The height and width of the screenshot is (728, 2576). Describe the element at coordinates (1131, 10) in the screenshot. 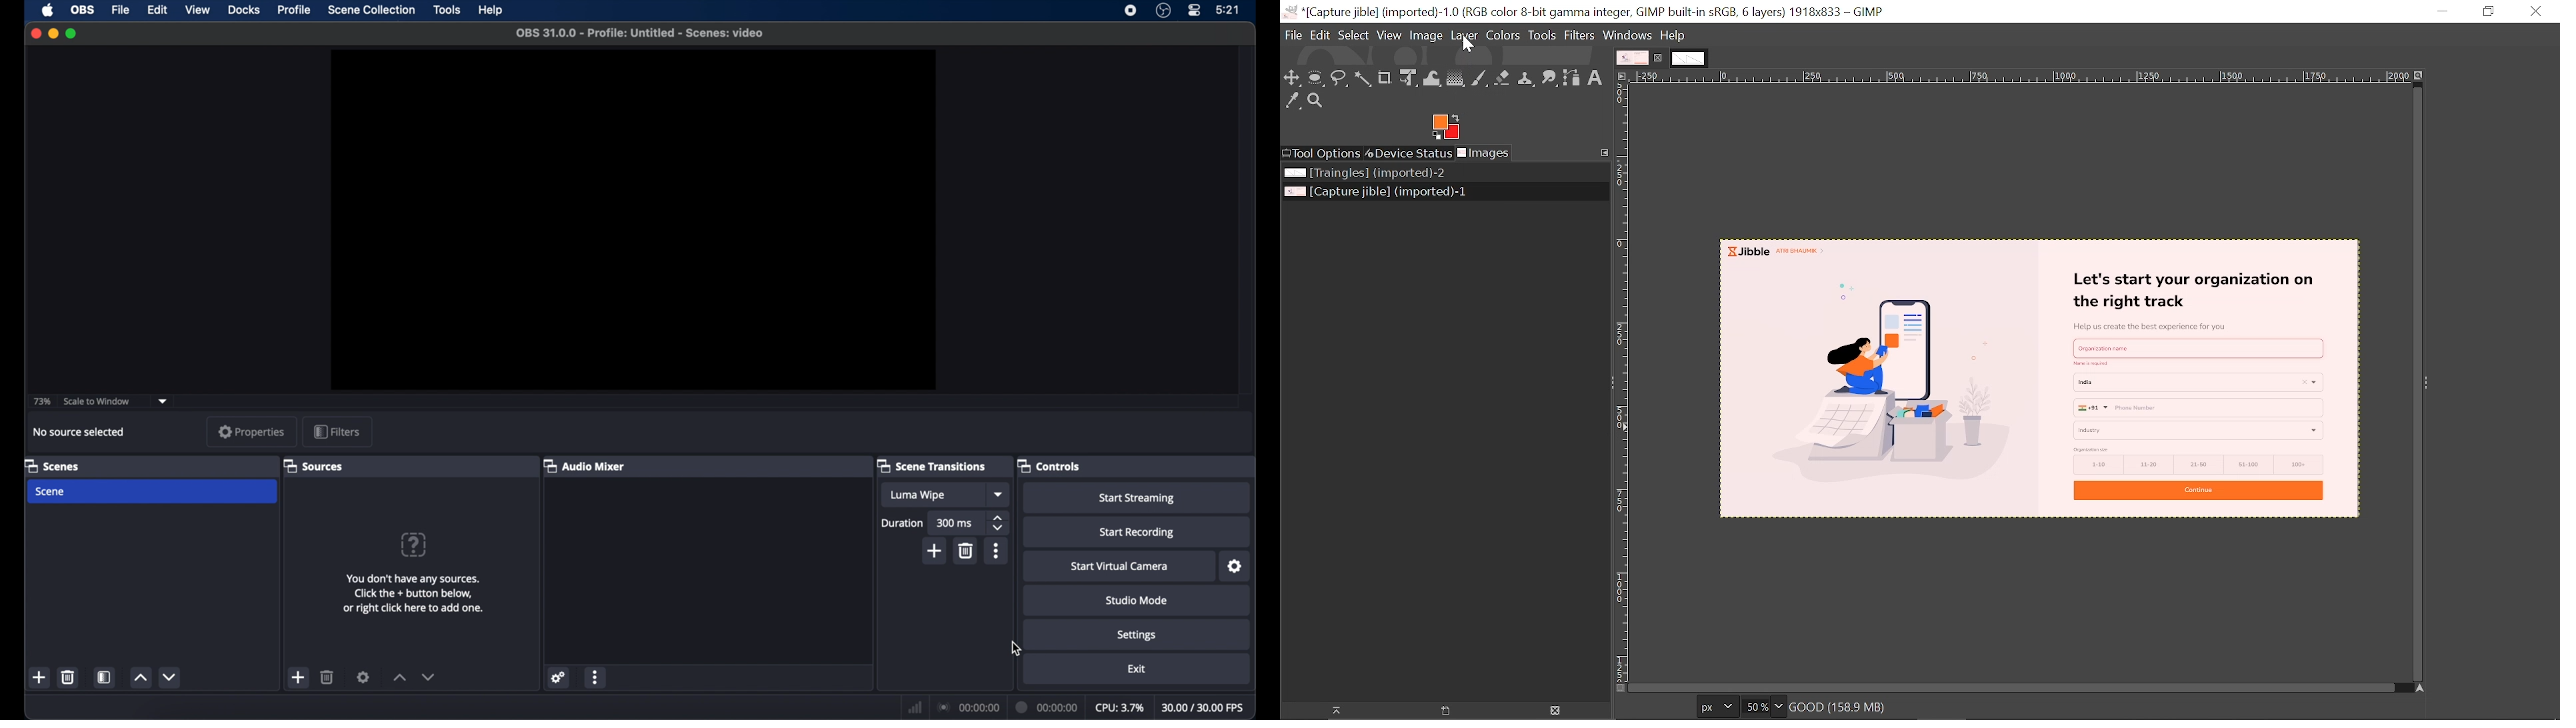

I see `screen recorder` at that location.